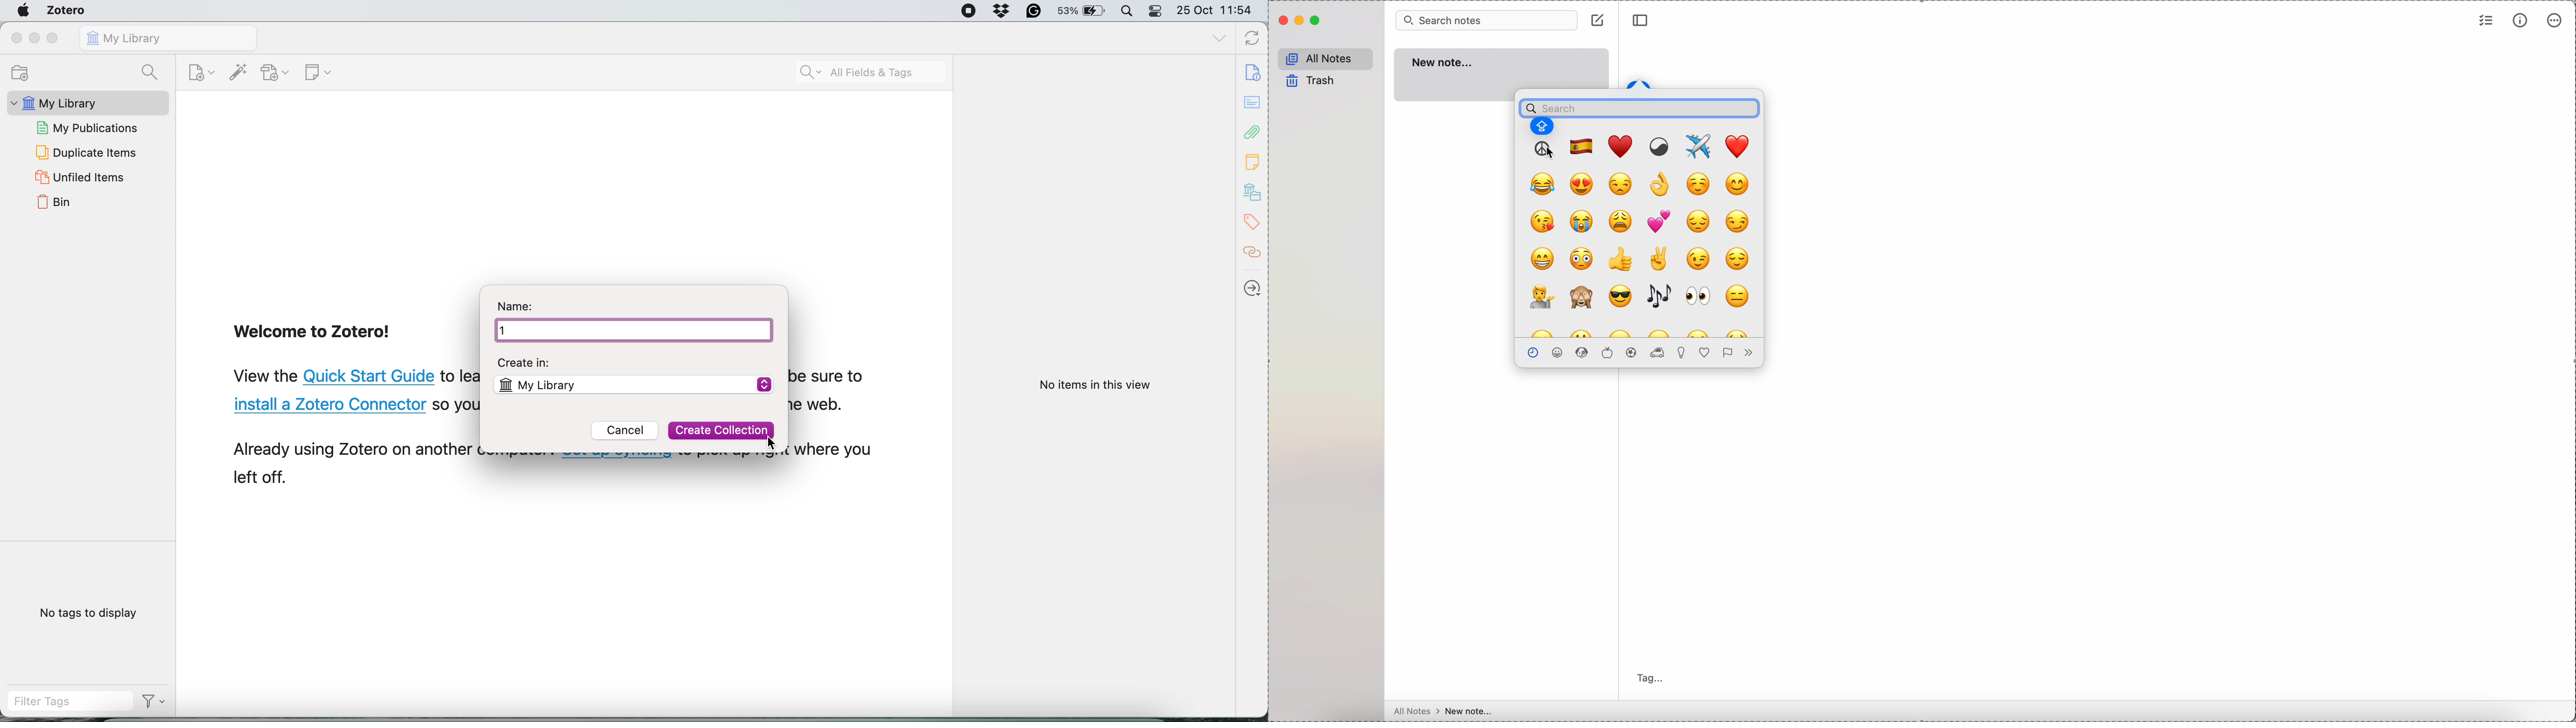 This screenshot has height=728, width=2576. I want to click on all notes, so click(1328, 57).